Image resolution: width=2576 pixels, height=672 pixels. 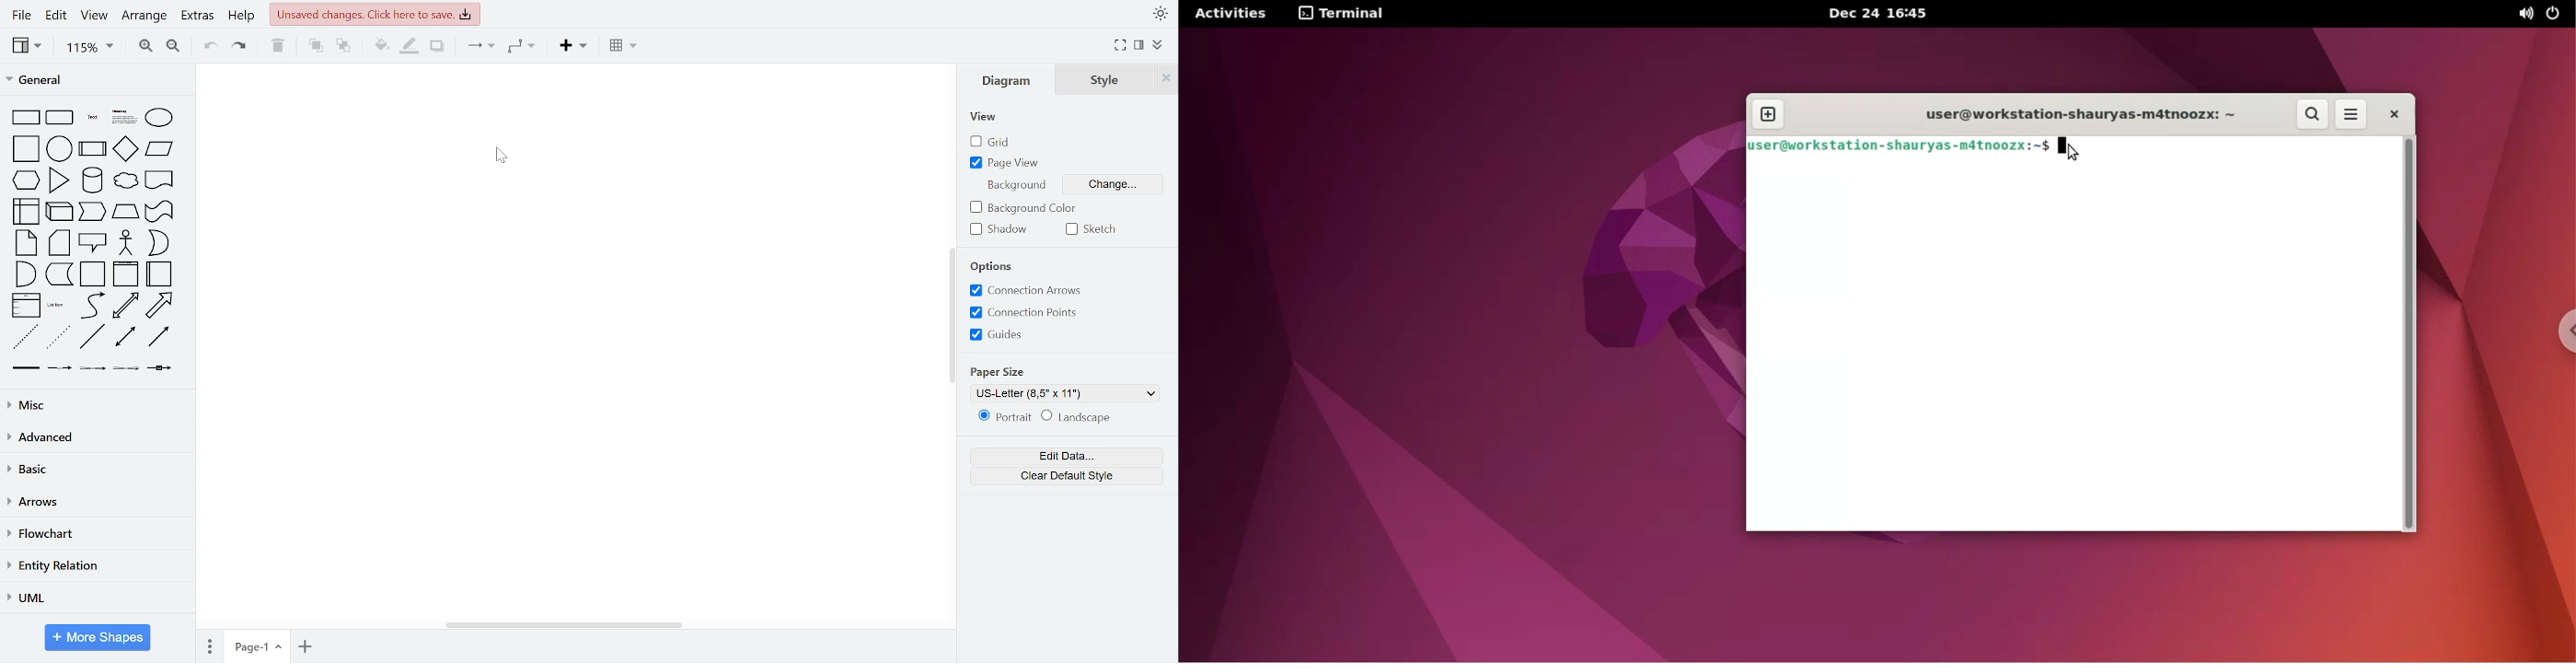 I want to click on advanced, so click(x=94, y=437).